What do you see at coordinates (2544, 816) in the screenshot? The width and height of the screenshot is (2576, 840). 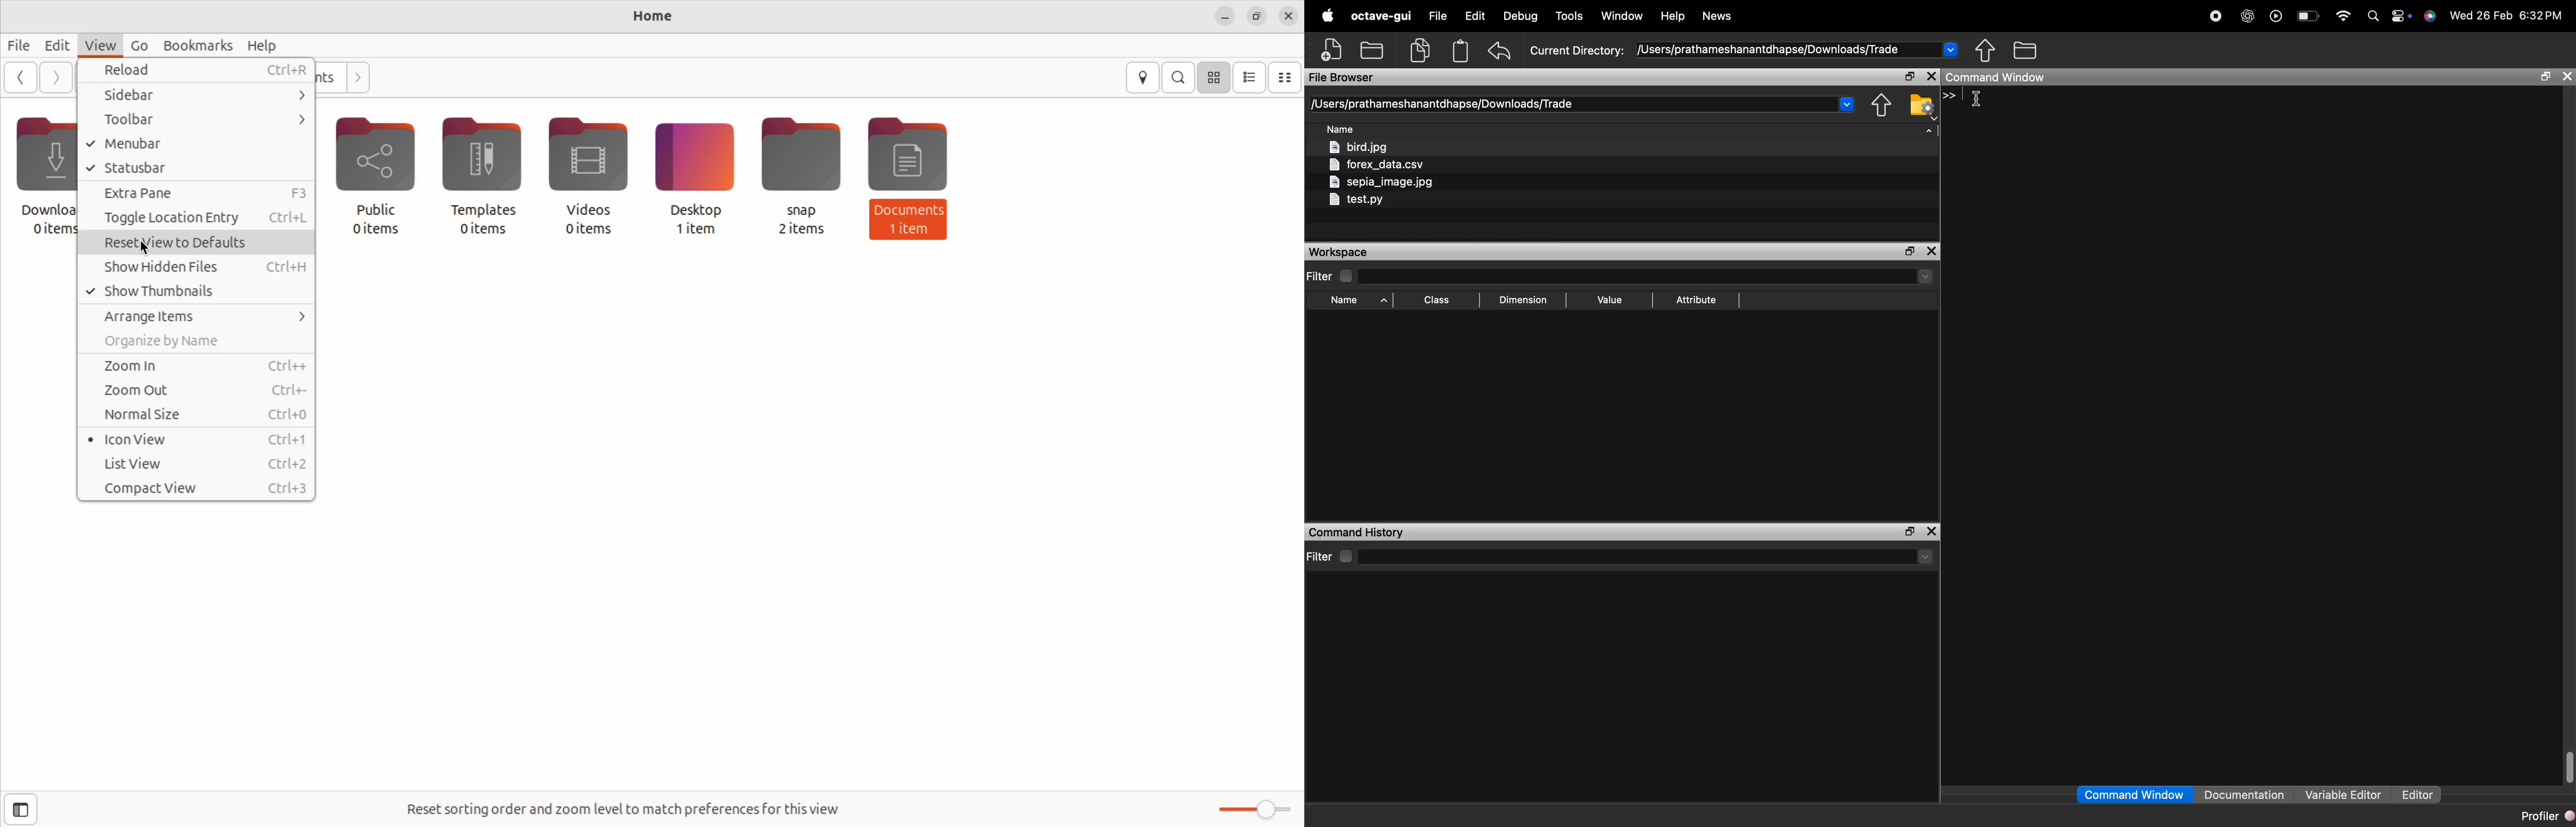 I see `profiler` at bounding box center [2544, 816].